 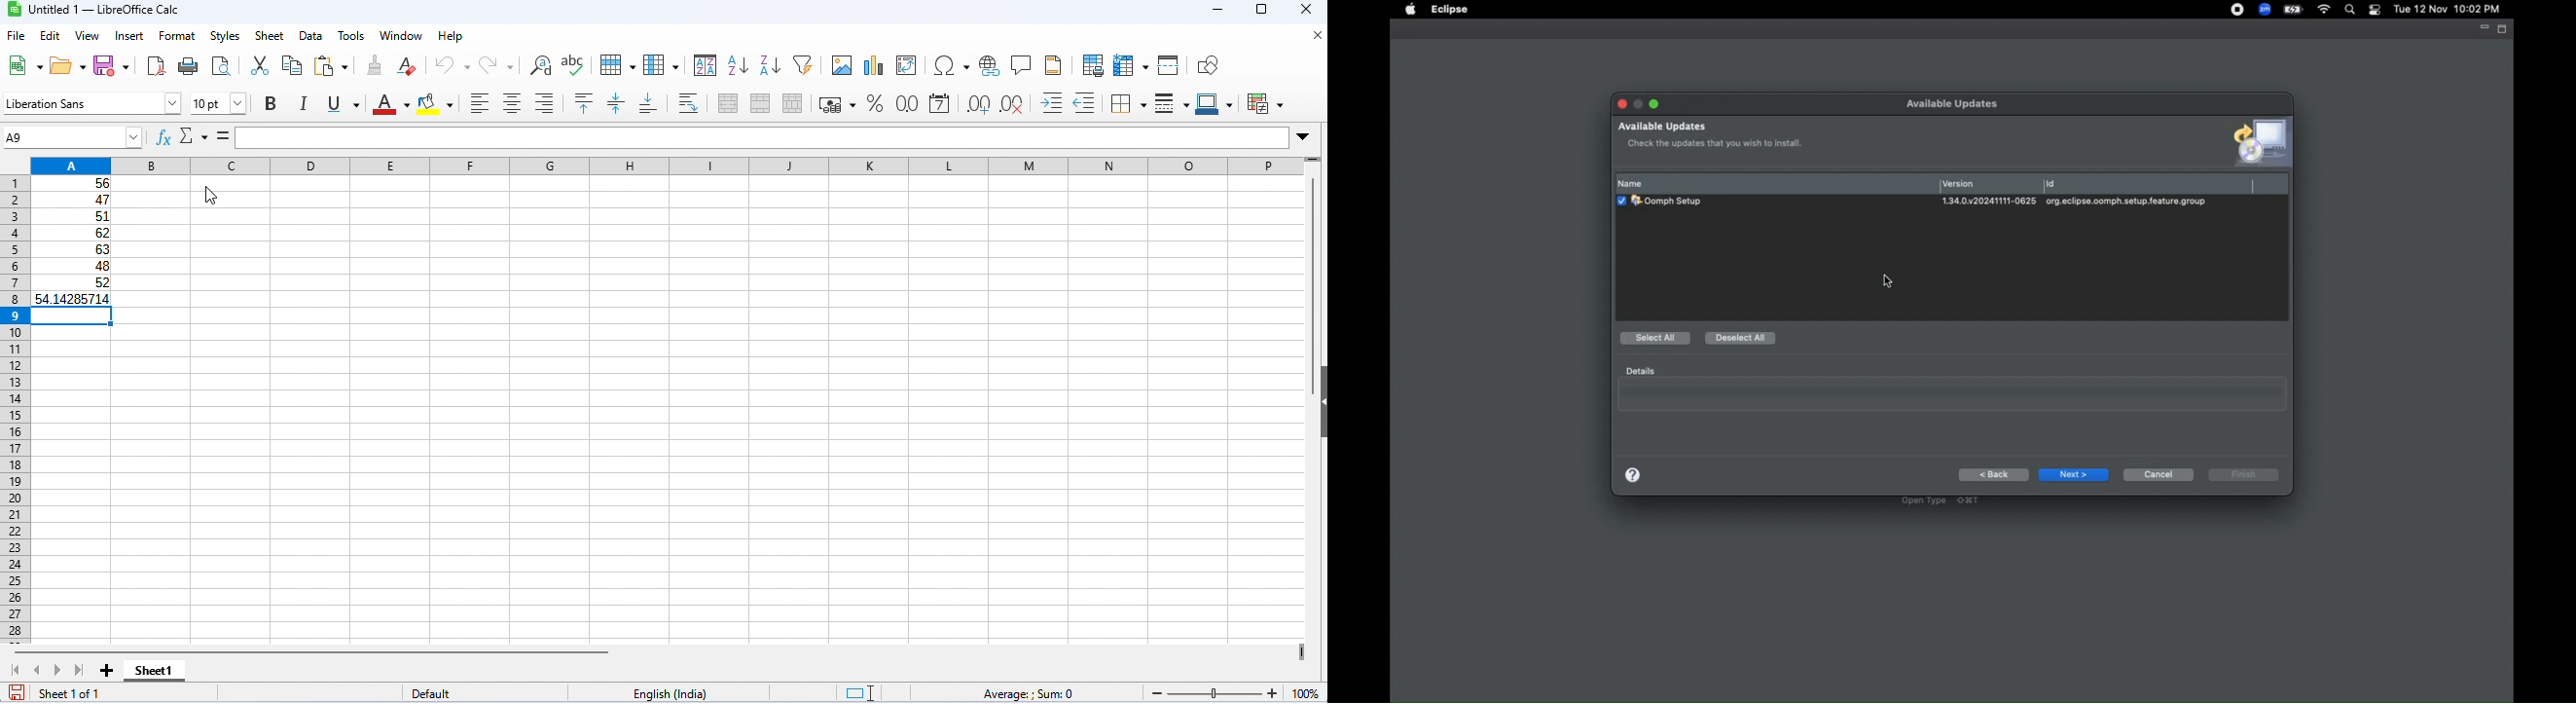 What do you see at coordinates (1657, 339) in the screenshot?
I see `Select All` at bounding box center [1657, 339].